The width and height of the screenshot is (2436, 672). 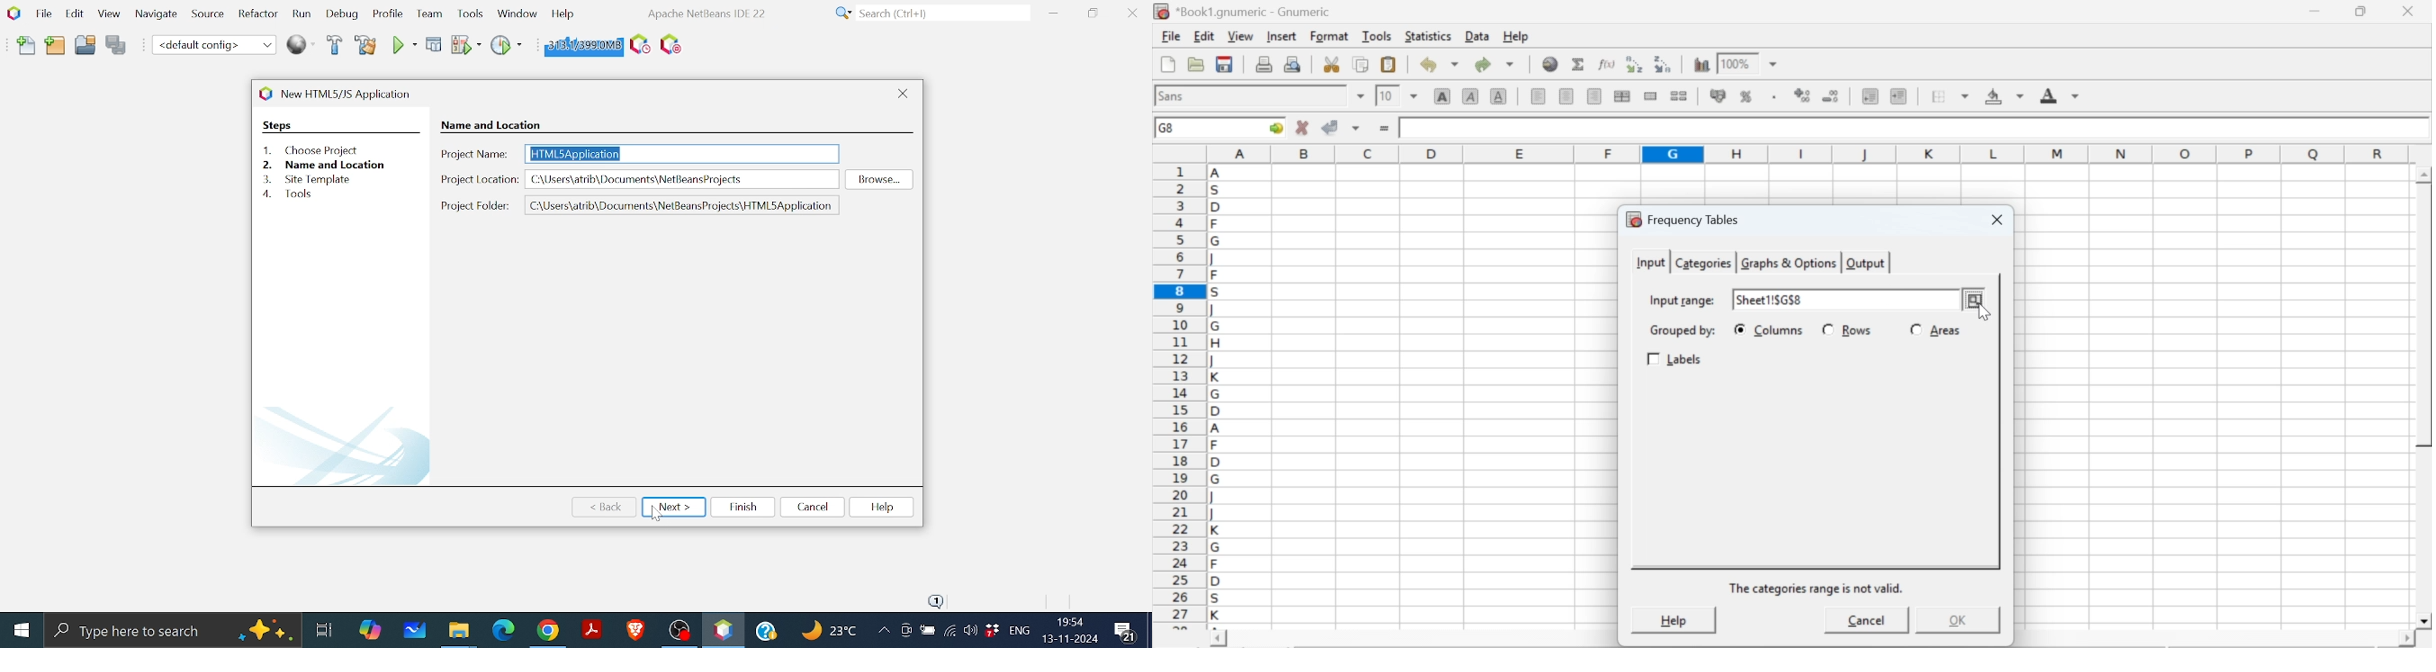 I want to click on drop down, so click(x=1362, y=96).